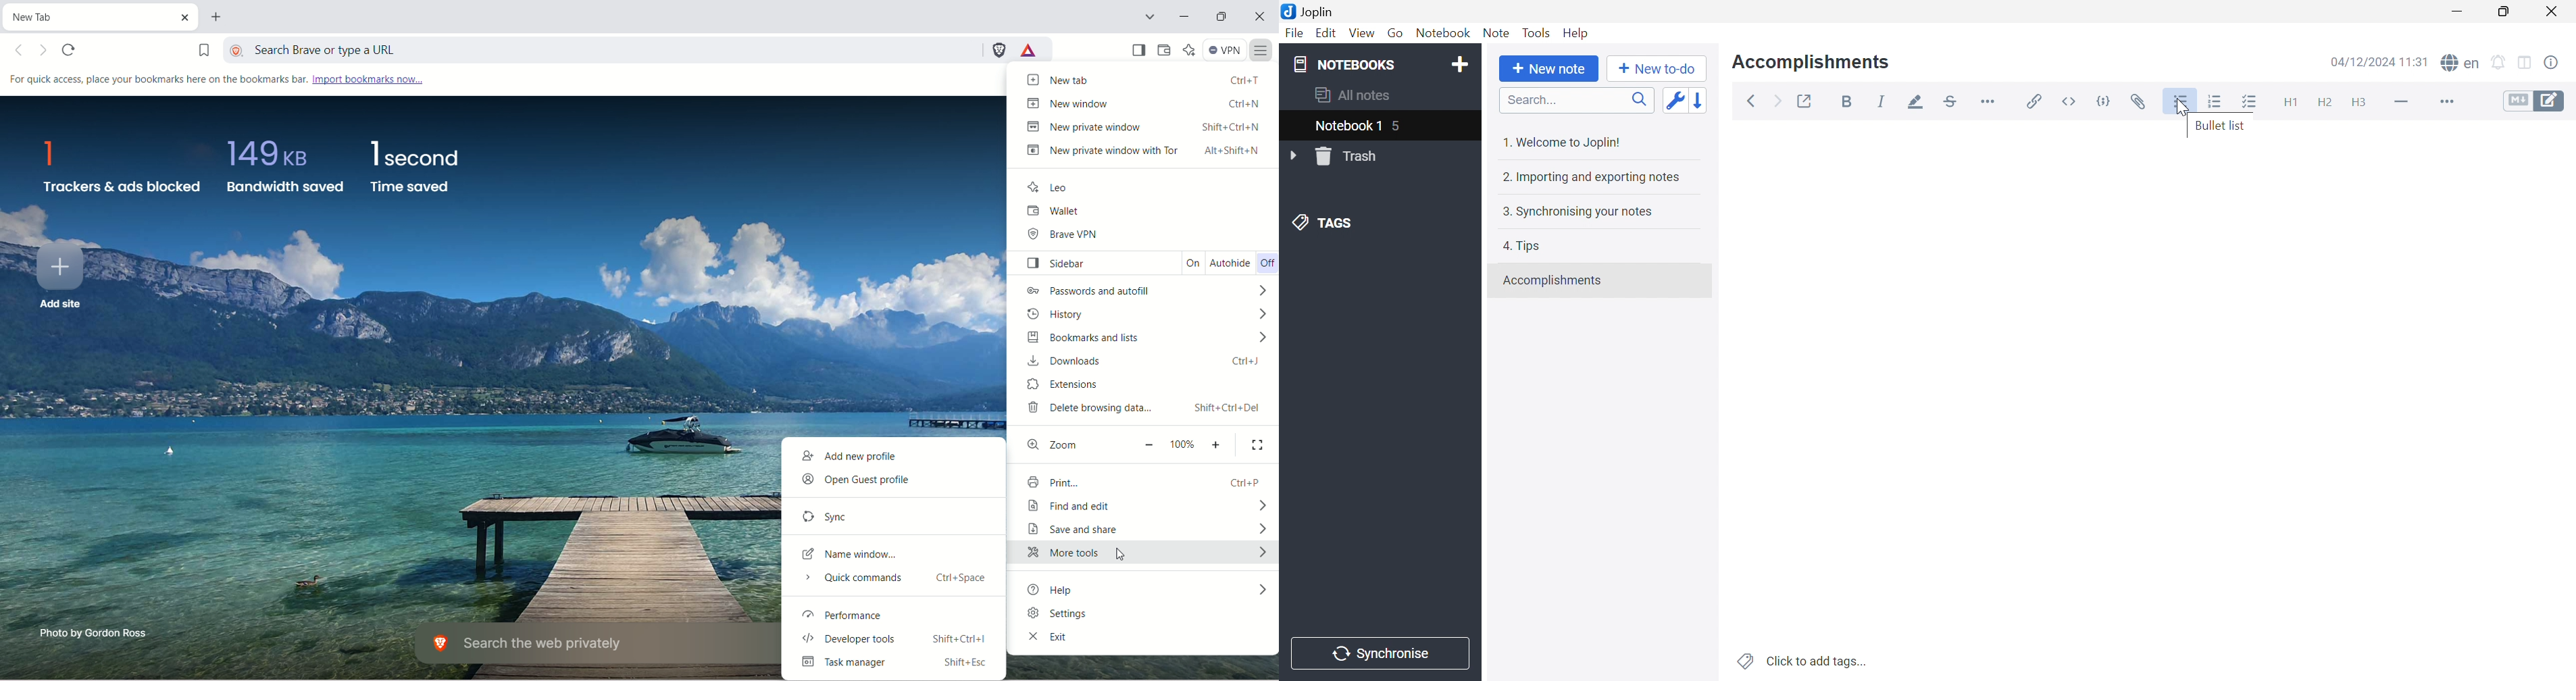 This screenshot has height=700, width=2576. Describe the element at coordinates (1577, 210) in the screenshot. I see `3. Synchronising your notes` at that location.